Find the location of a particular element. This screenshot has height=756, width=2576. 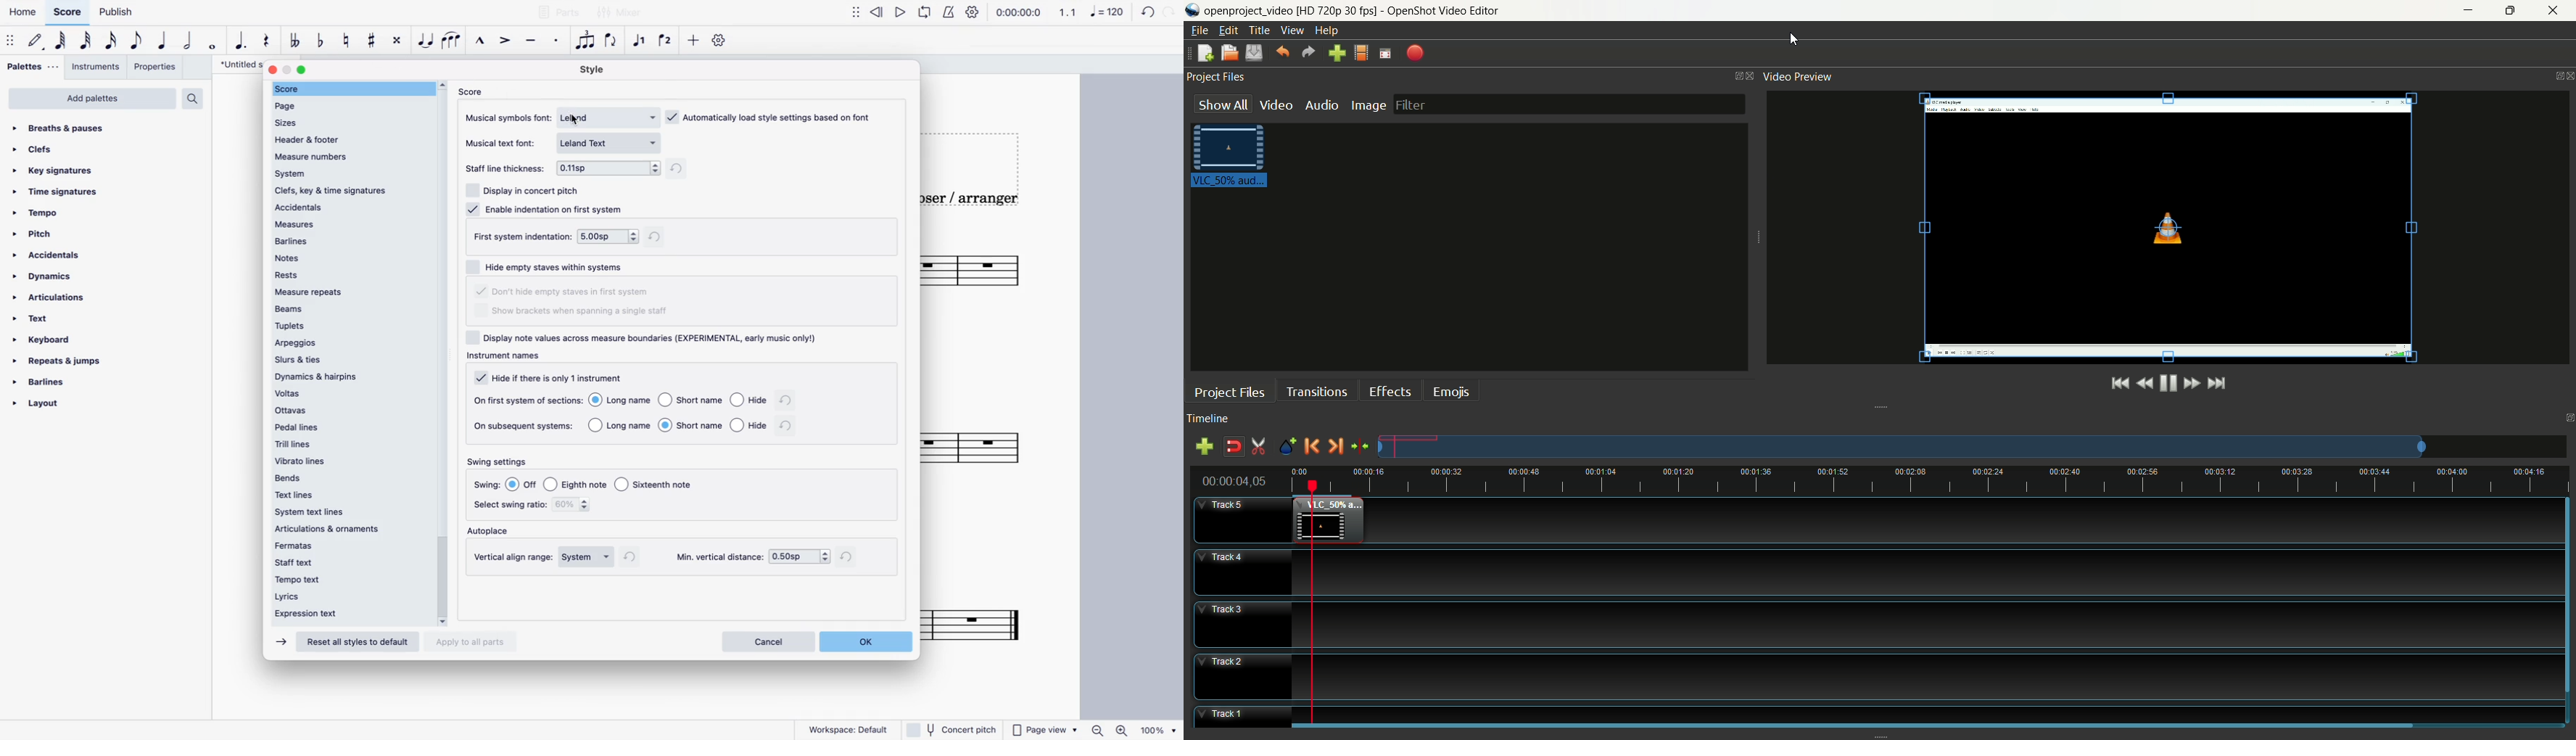

forward is located at coordinates (280, 643).